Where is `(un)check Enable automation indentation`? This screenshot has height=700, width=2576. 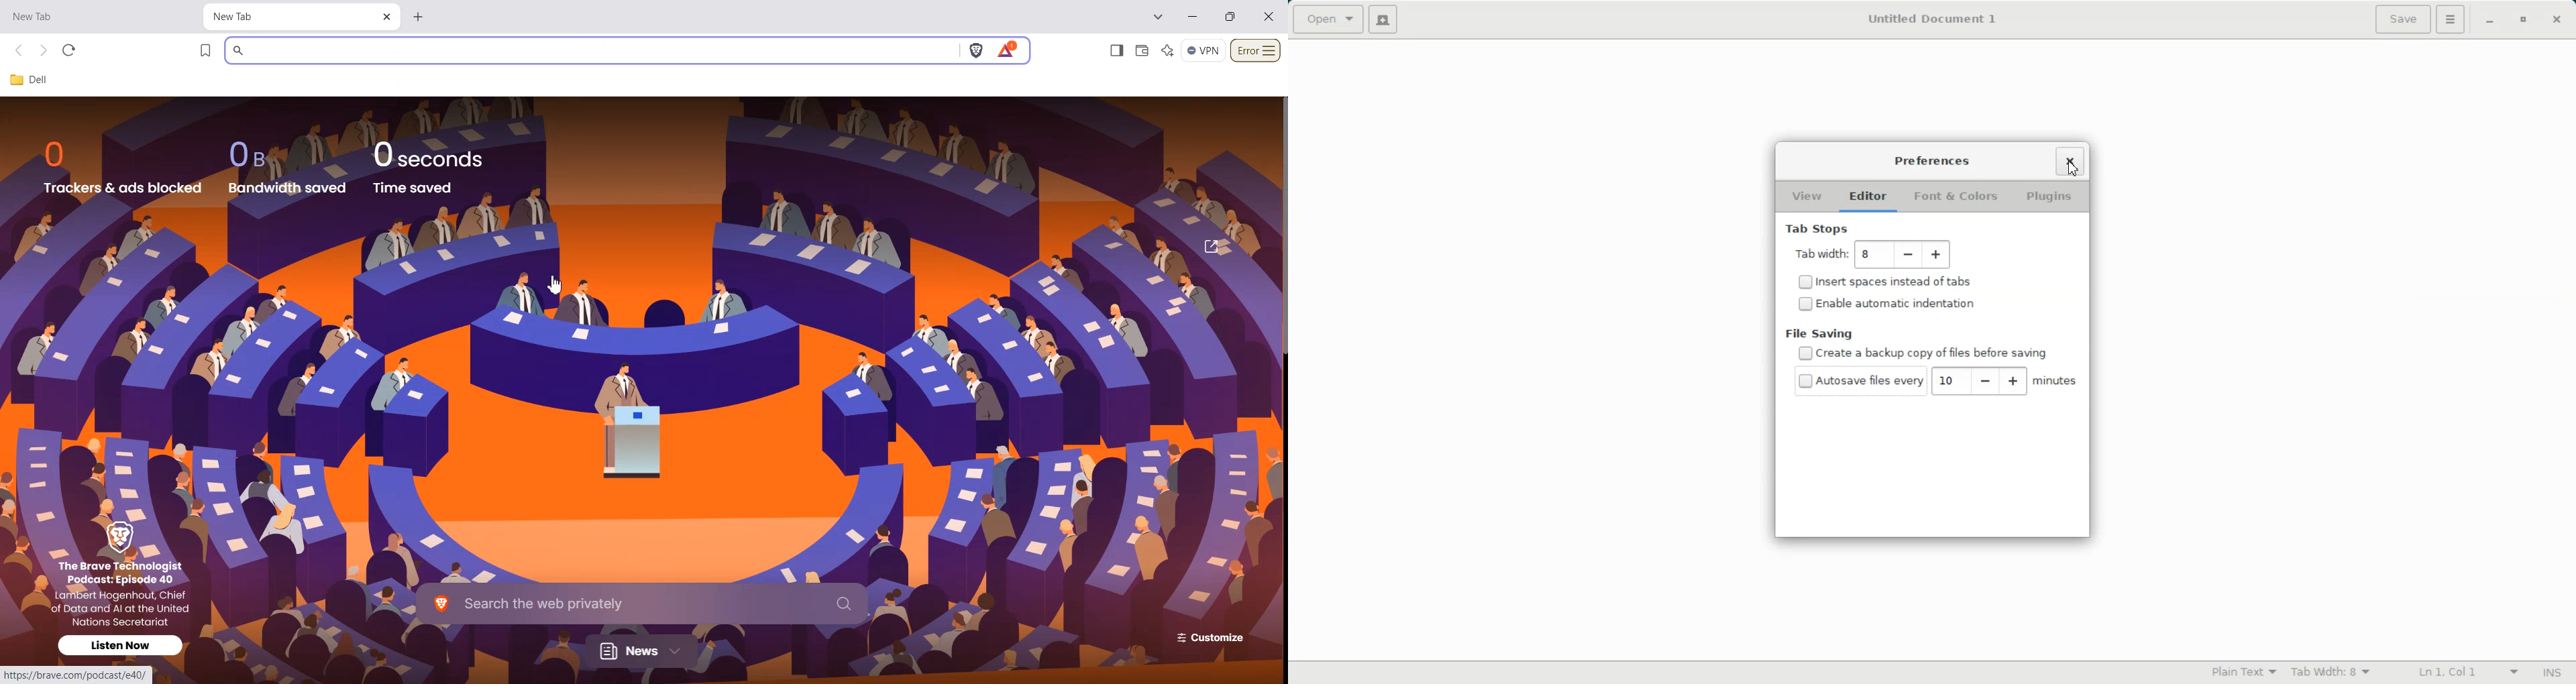
(un)check Enable automation indentation is located at coordinates (1886, 303).